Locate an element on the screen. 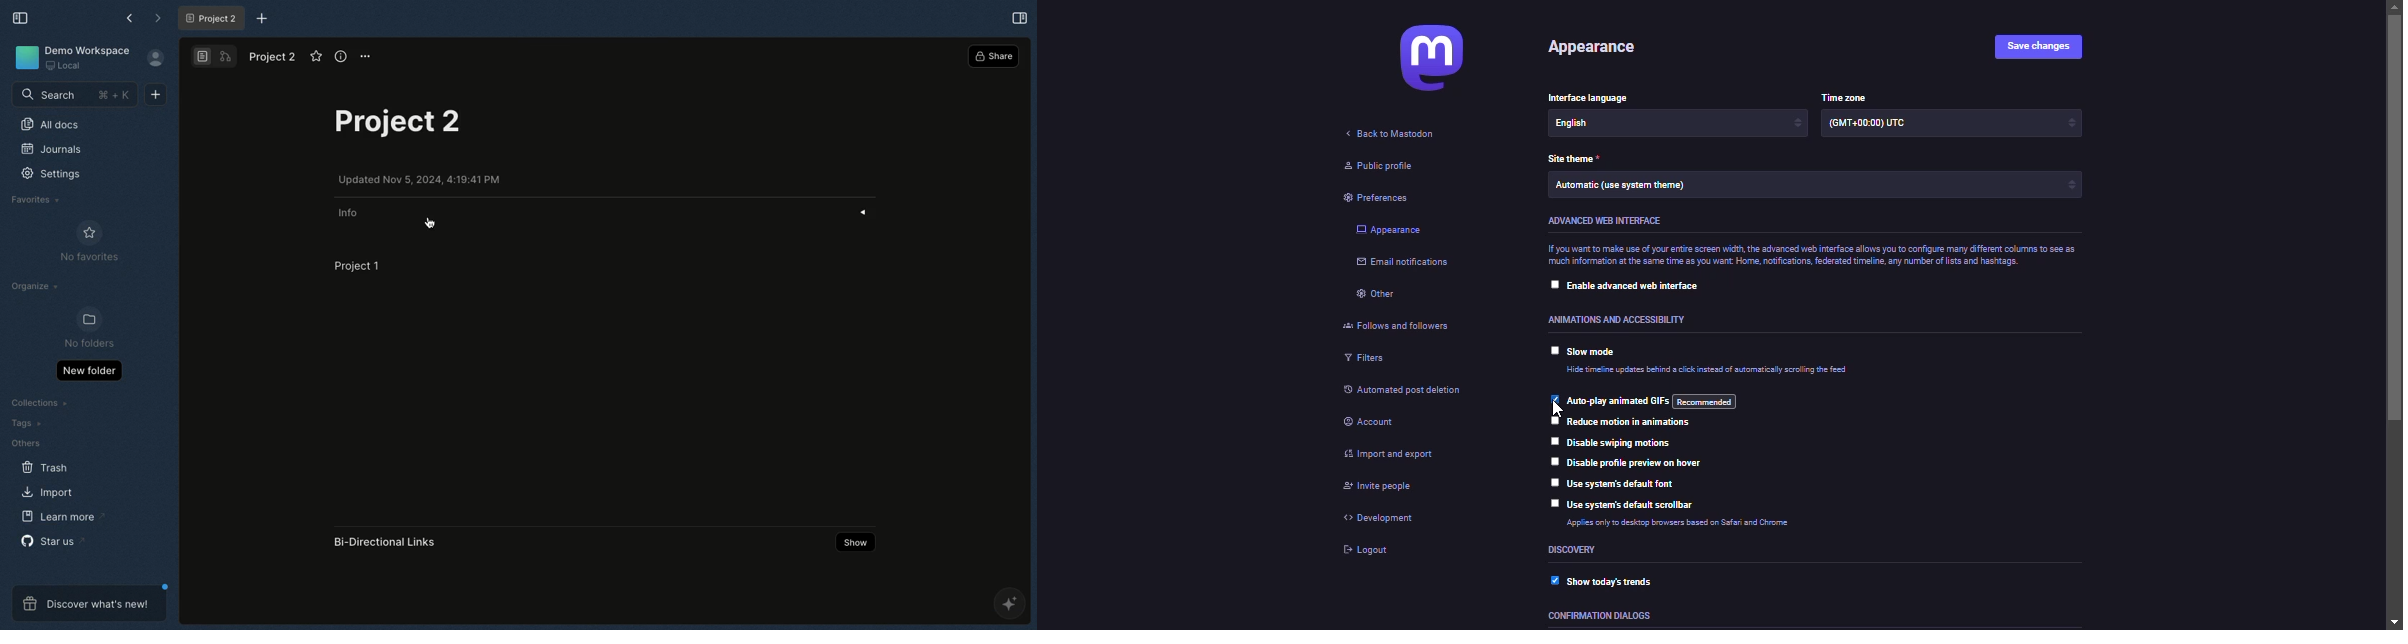 The image size is (2408, 644). More info is located at coordinates (341, 57).